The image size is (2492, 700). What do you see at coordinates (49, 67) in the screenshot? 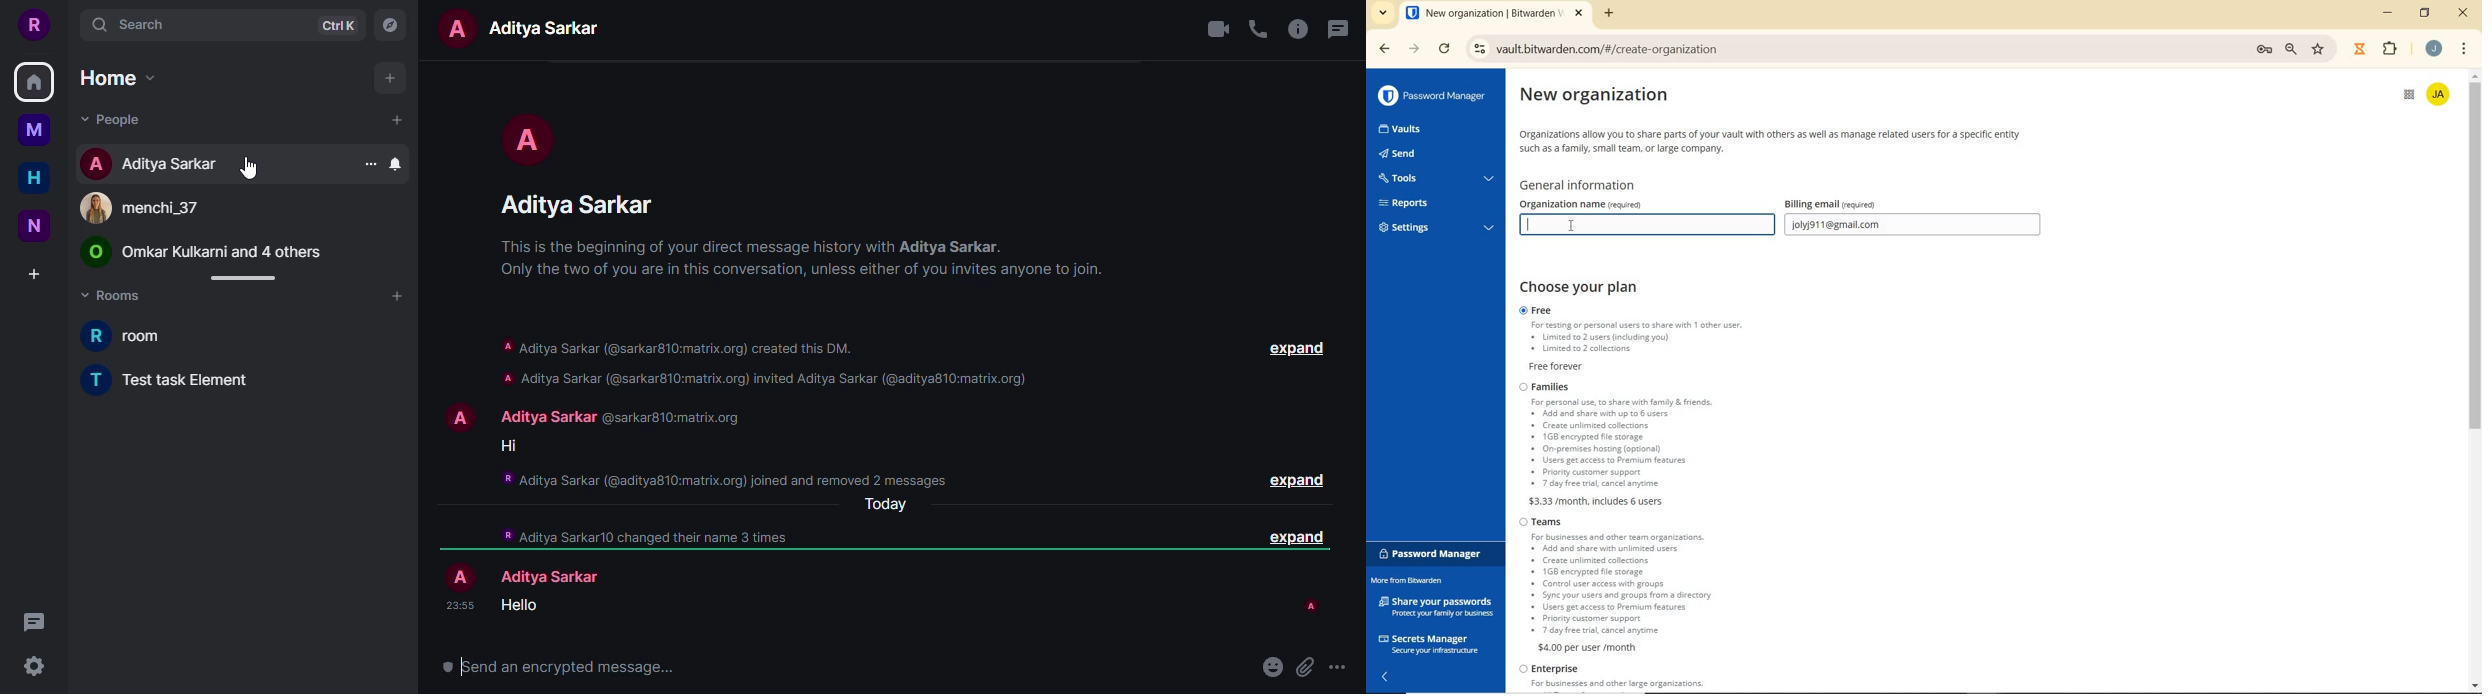
I see `1` at bounding box center [49, 67].